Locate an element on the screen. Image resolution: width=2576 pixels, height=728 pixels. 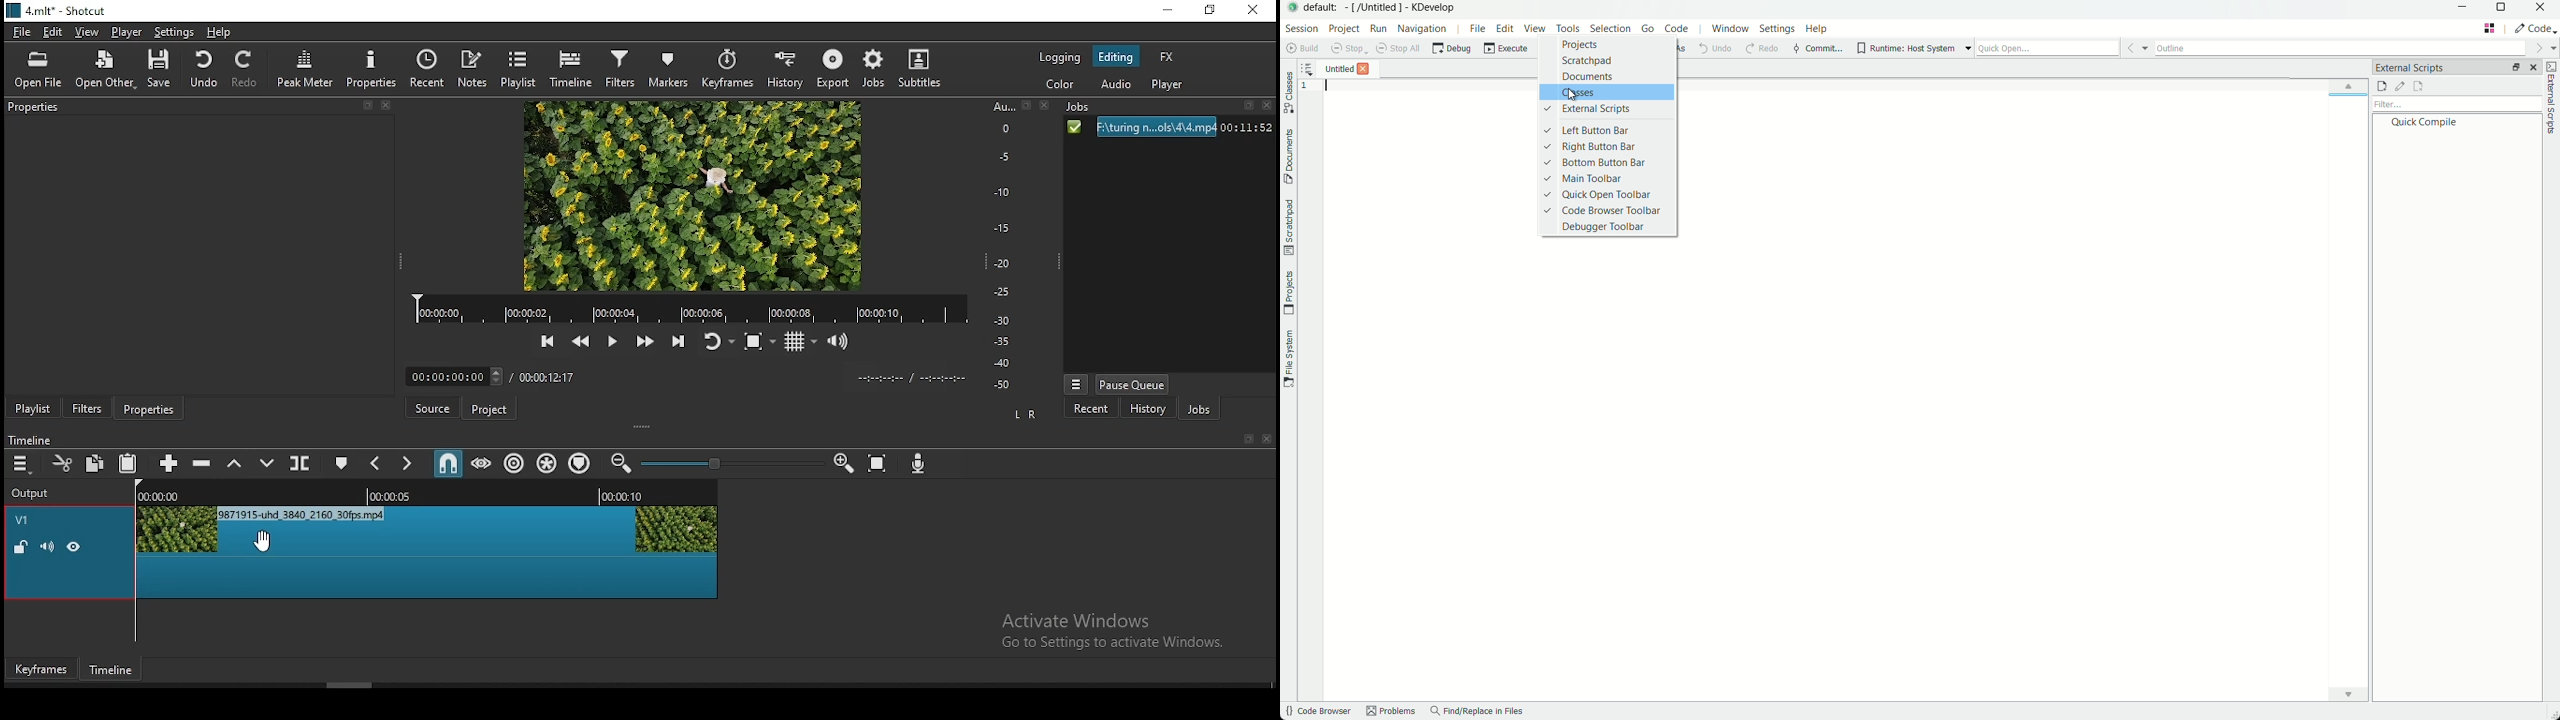
jobs is located at coordinates (1198, 411).